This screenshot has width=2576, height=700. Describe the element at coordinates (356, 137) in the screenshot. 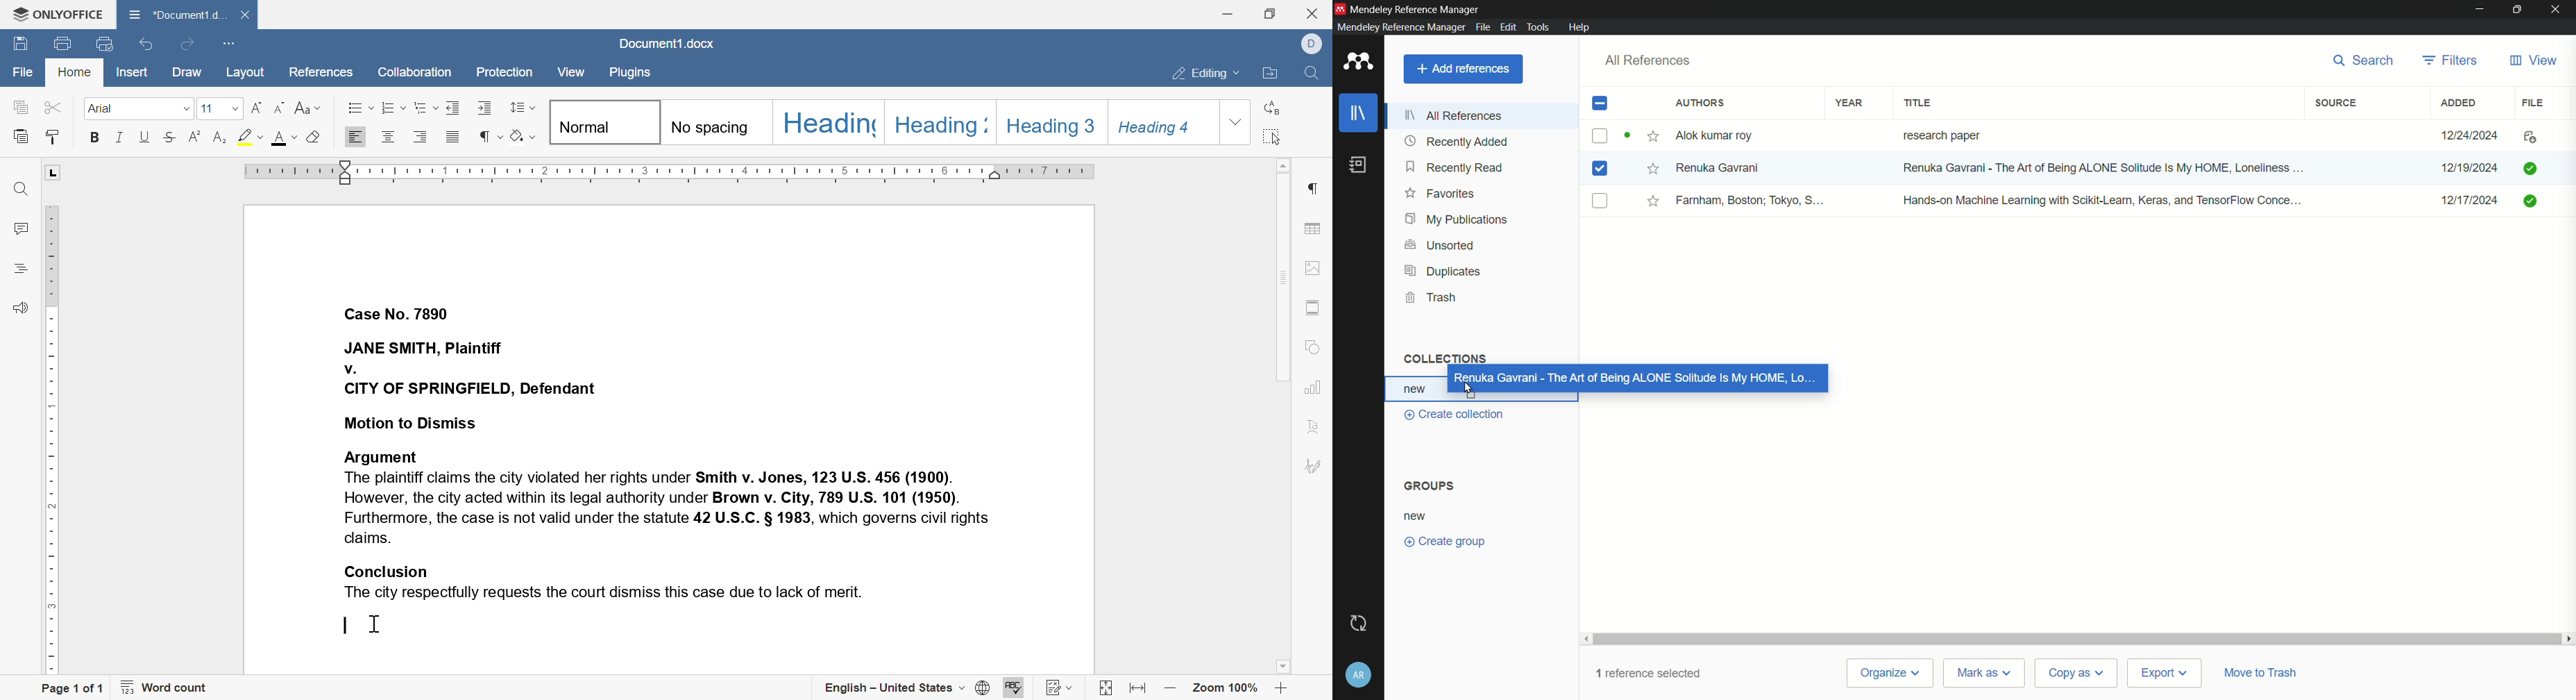

I see `Align Right` at that location.